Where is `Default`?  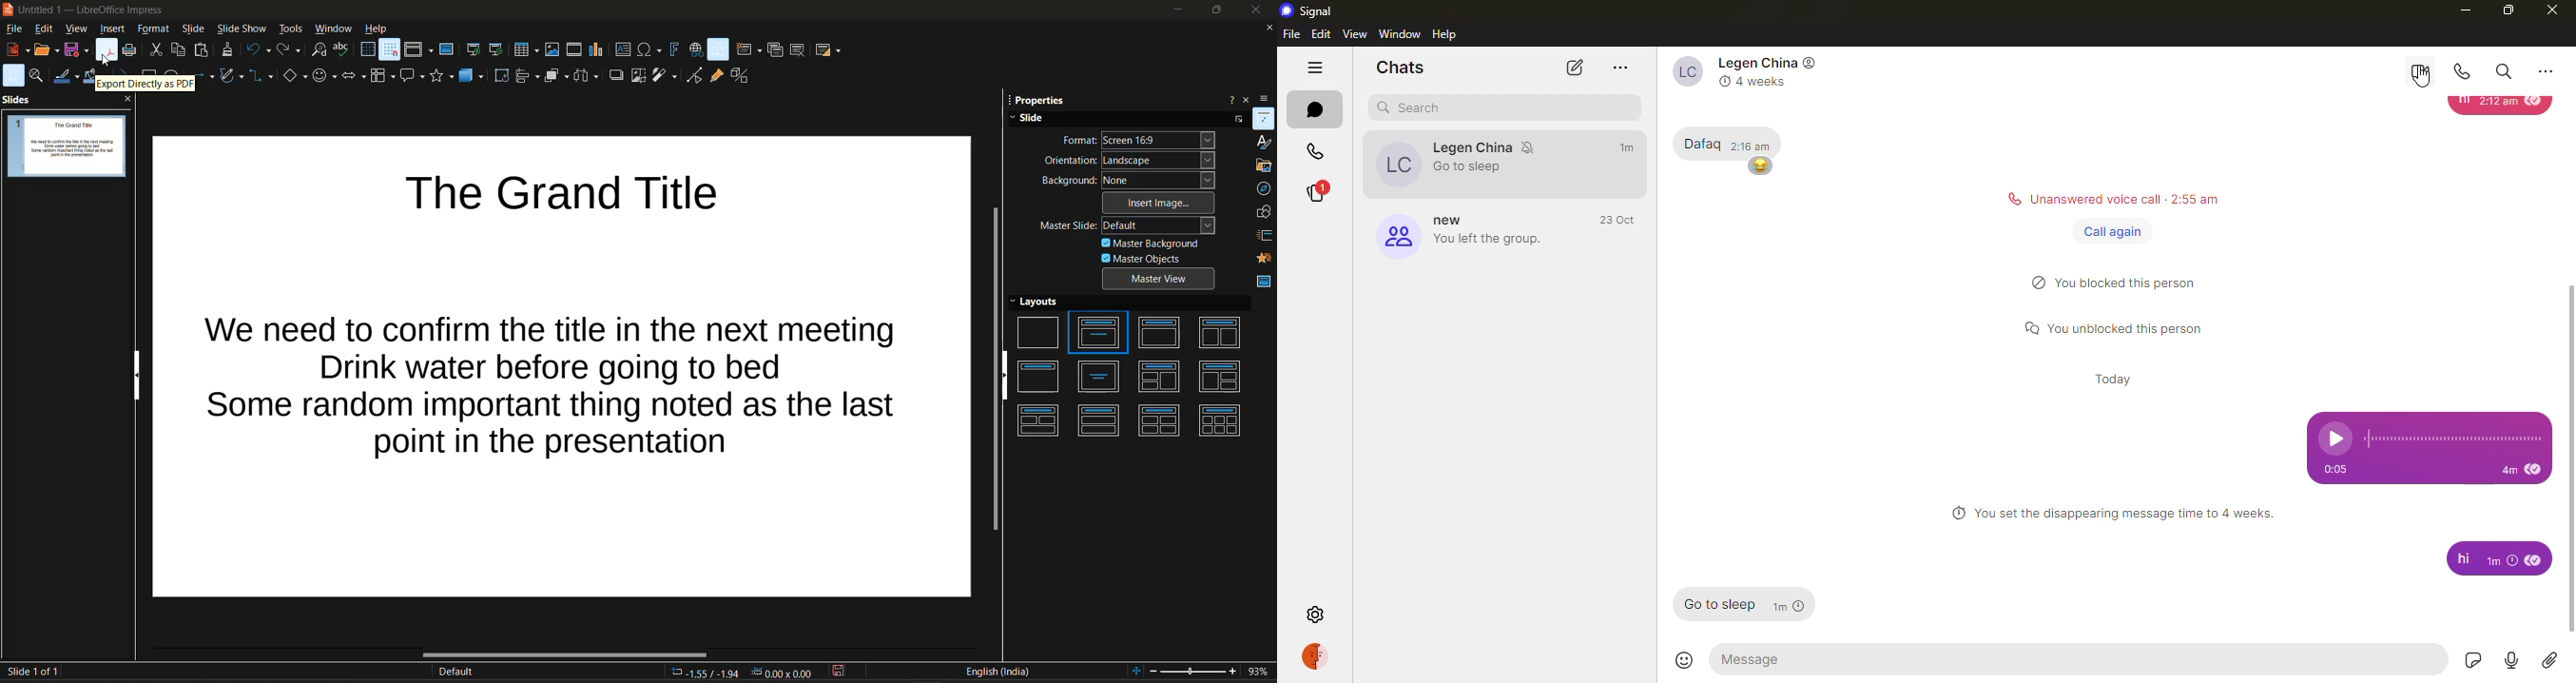 Default is located at coordinates (456, 672).